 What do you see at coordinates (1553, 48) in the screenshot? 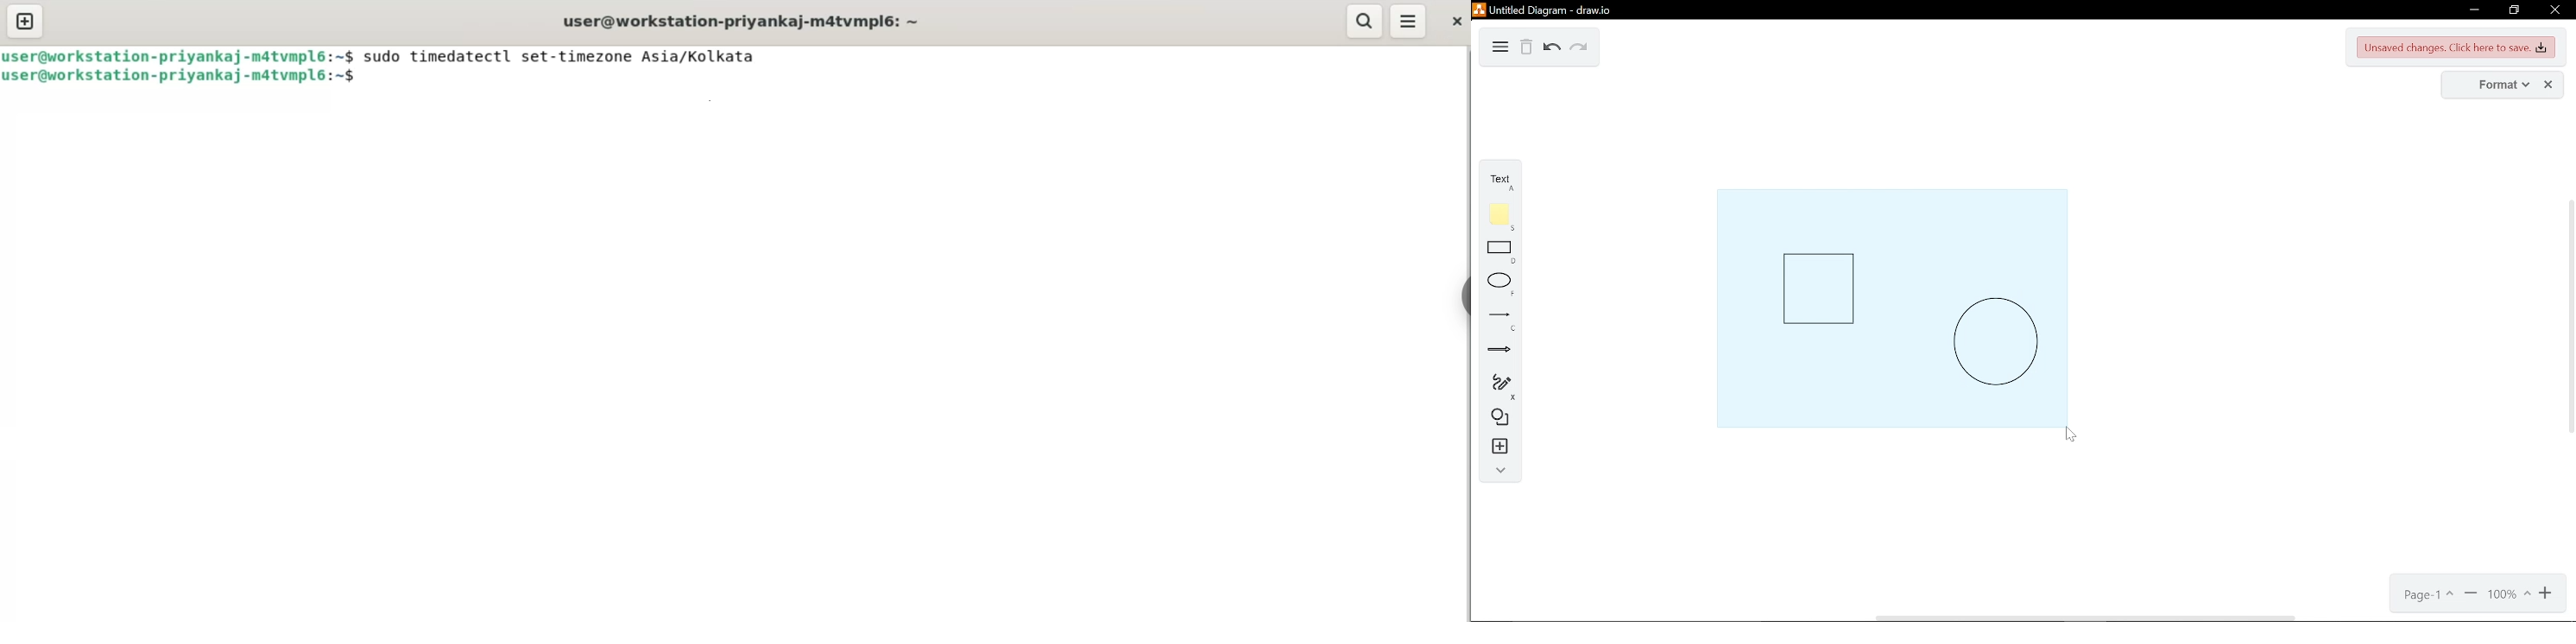
I see `undo` at bounding box center [1553, 48].